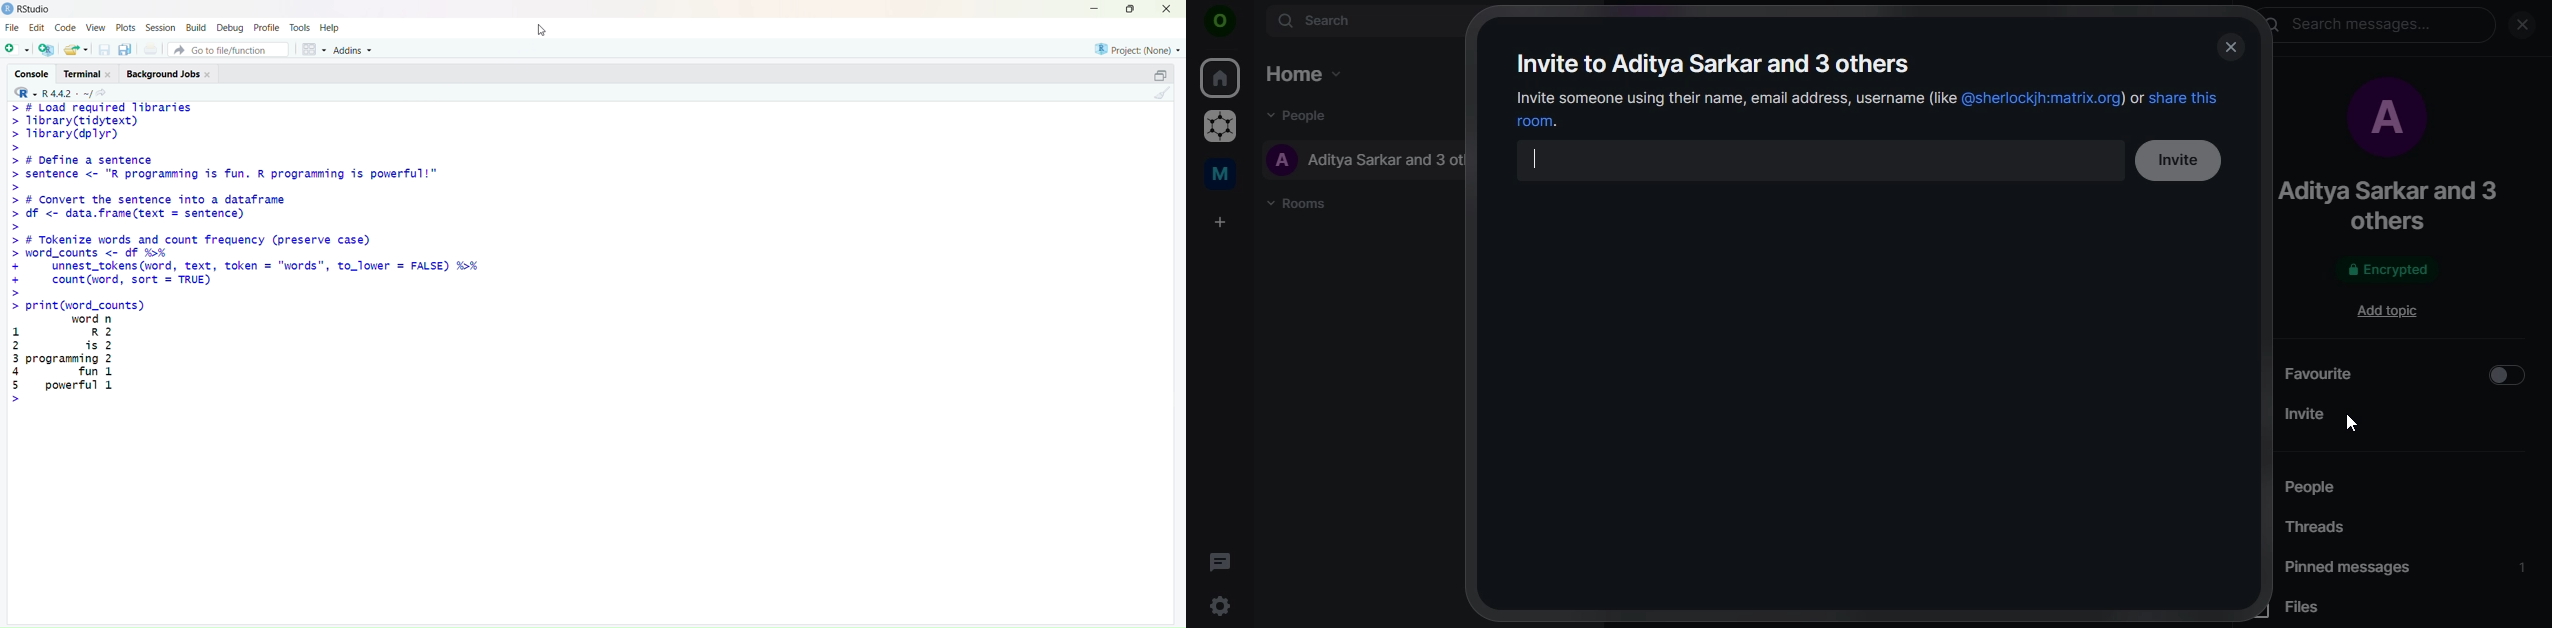 The height and width of the screenshot is (644, 2576). I want to click on debug, so click(231, 28).